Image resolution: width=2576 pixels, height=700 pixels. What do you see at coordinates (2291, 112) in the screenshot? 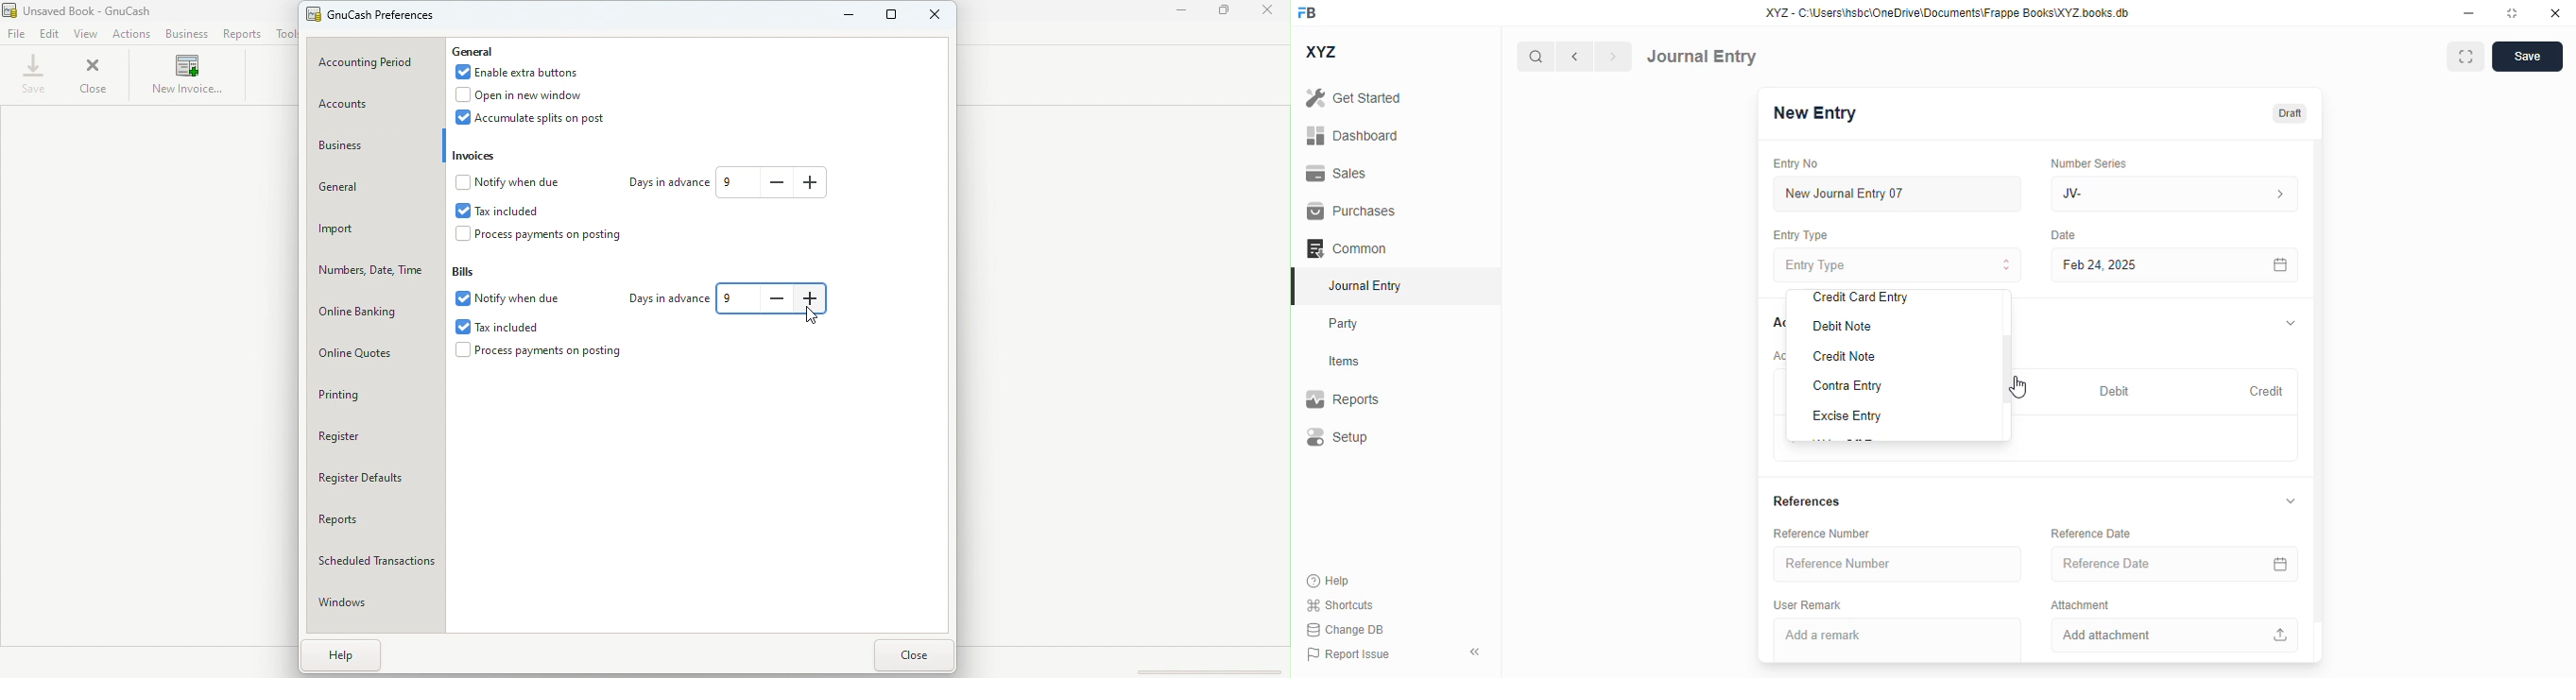
I see `draft` at bounding box center [2291, 112].